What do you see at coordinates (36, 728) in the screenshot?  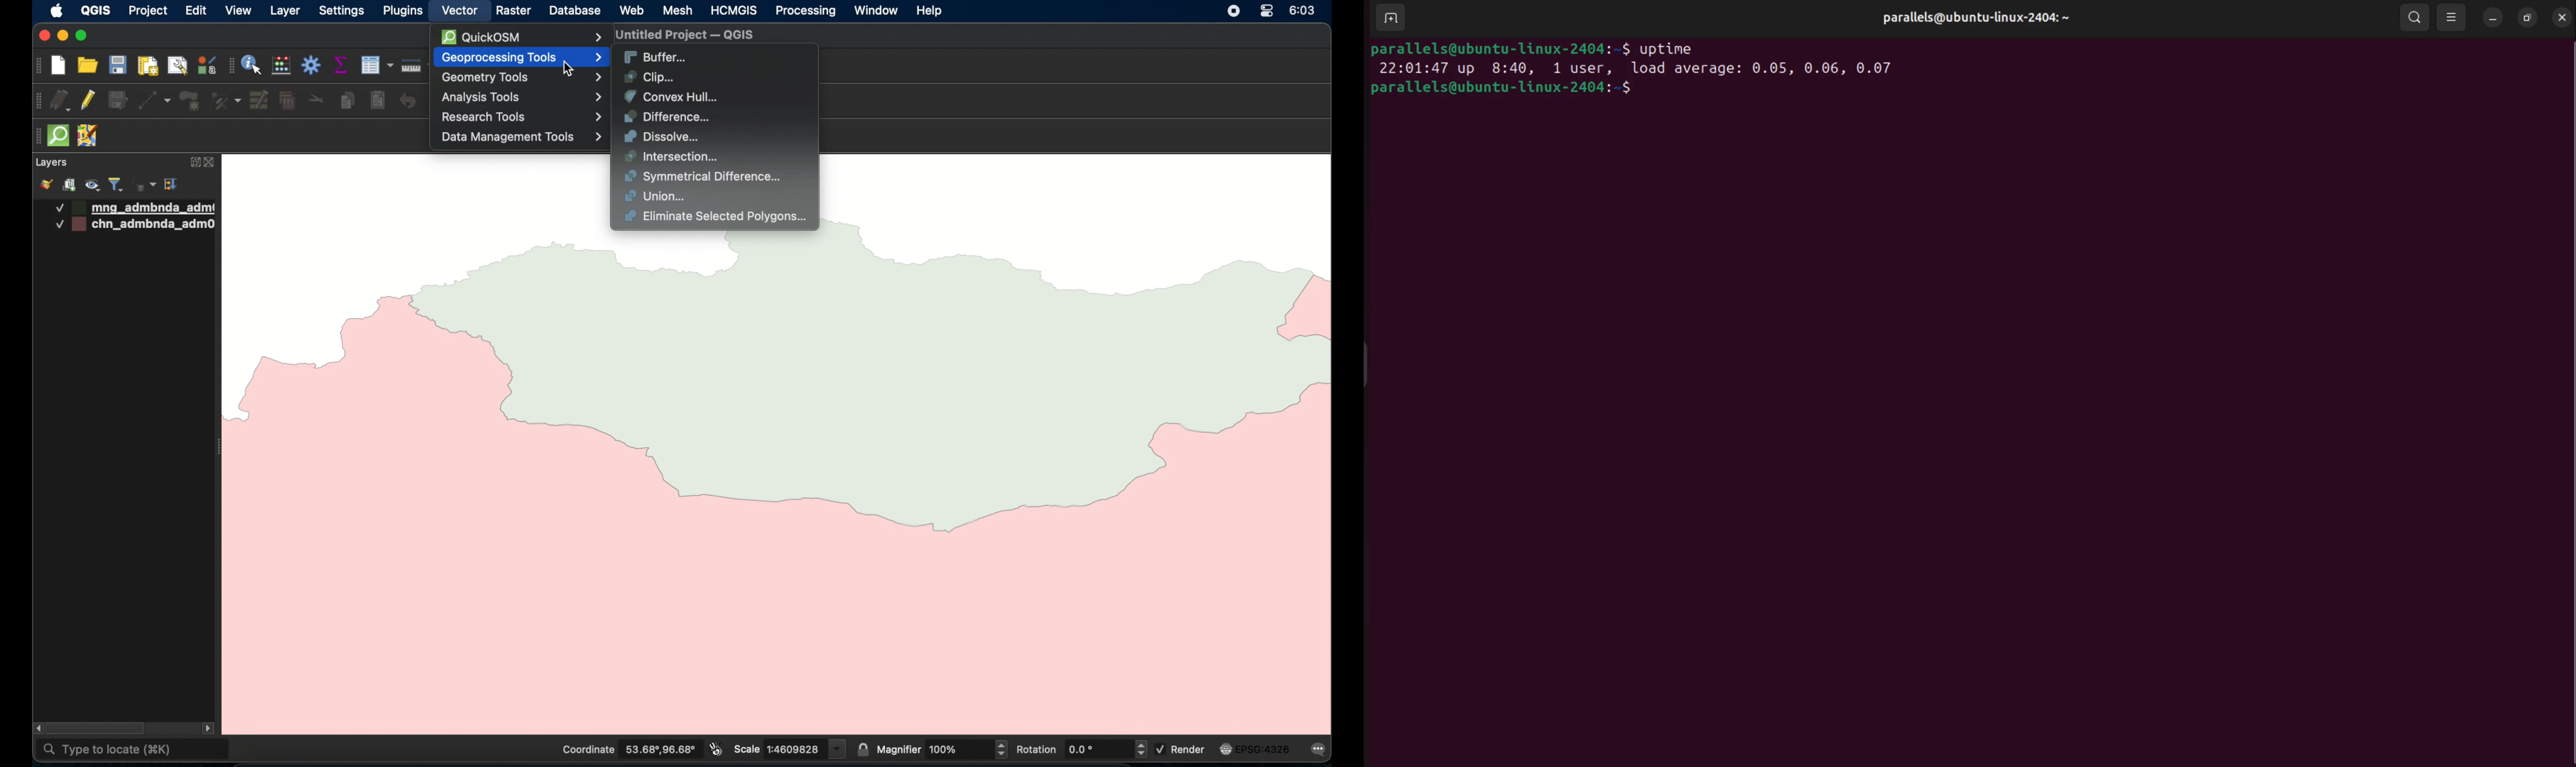 I see `scroll left arrow` at bounding box center [36, 728].